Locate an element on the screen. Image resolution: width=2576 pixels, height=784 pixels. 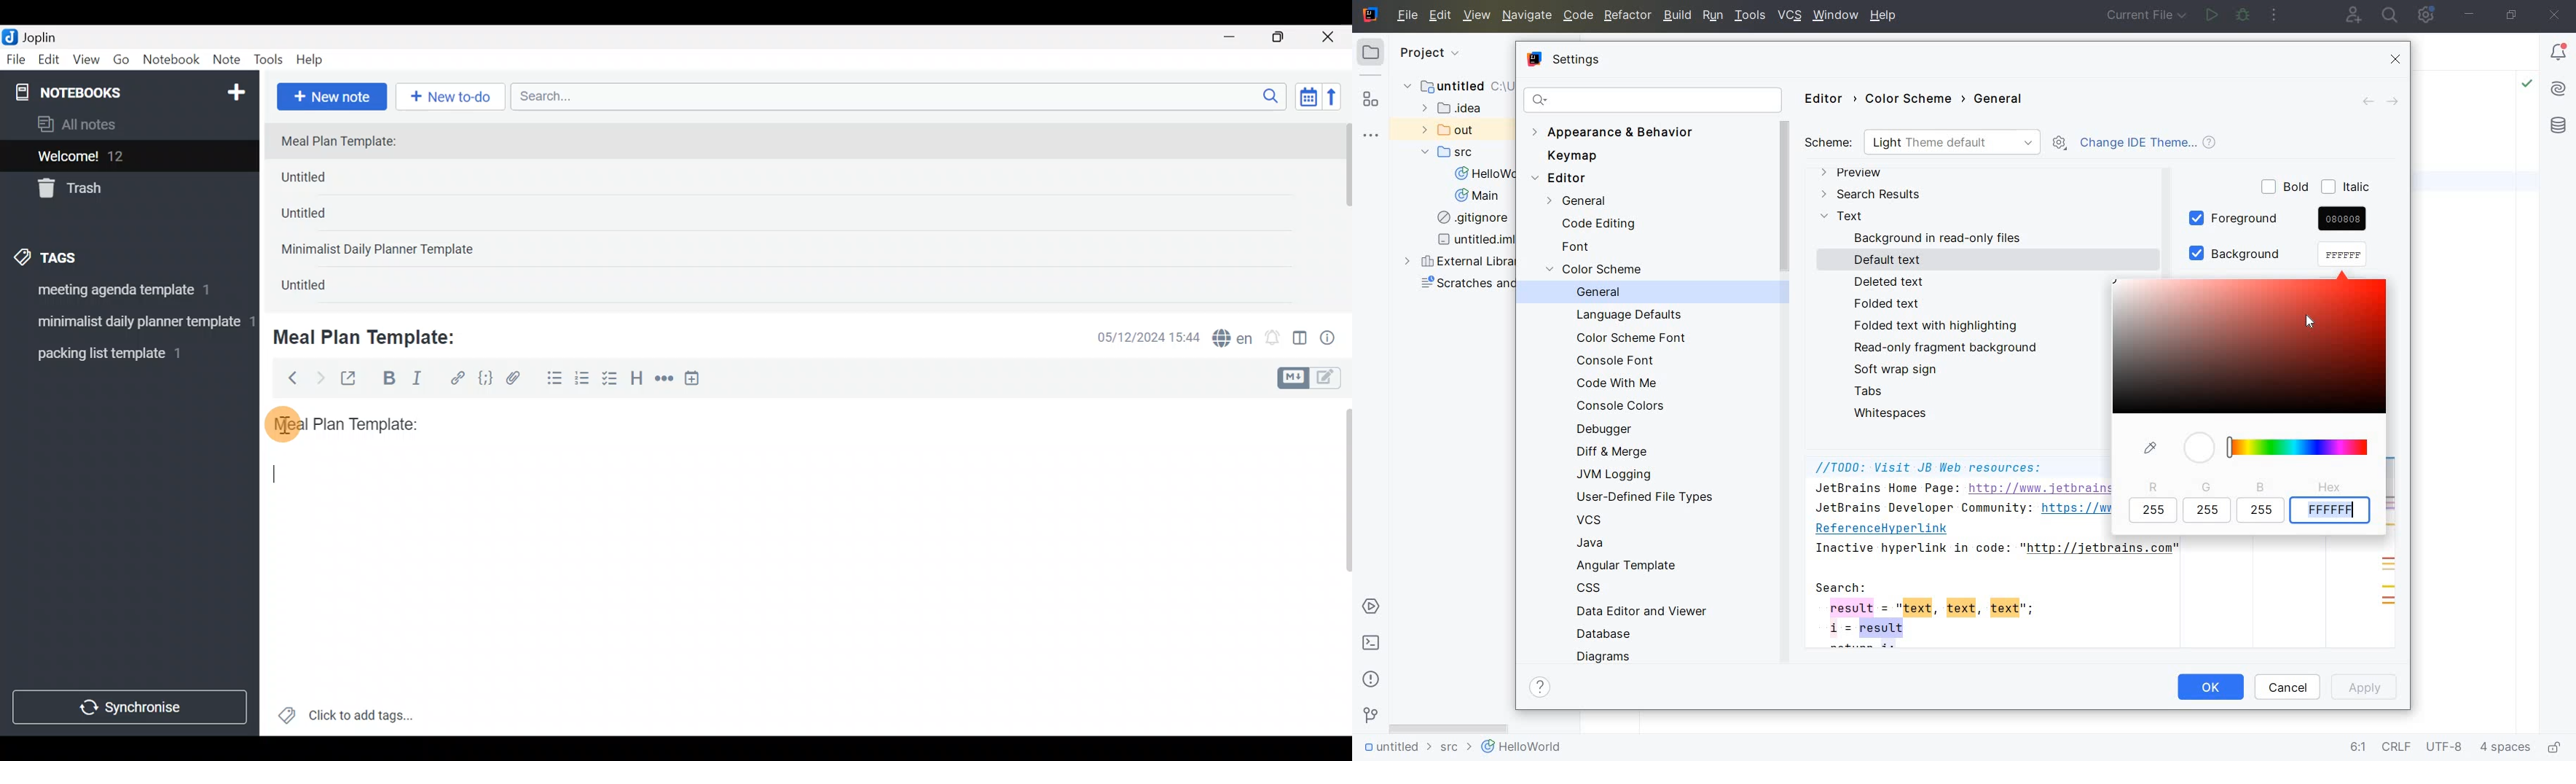
COLOR PIGMENTS is located at coordinates (2241, 440).